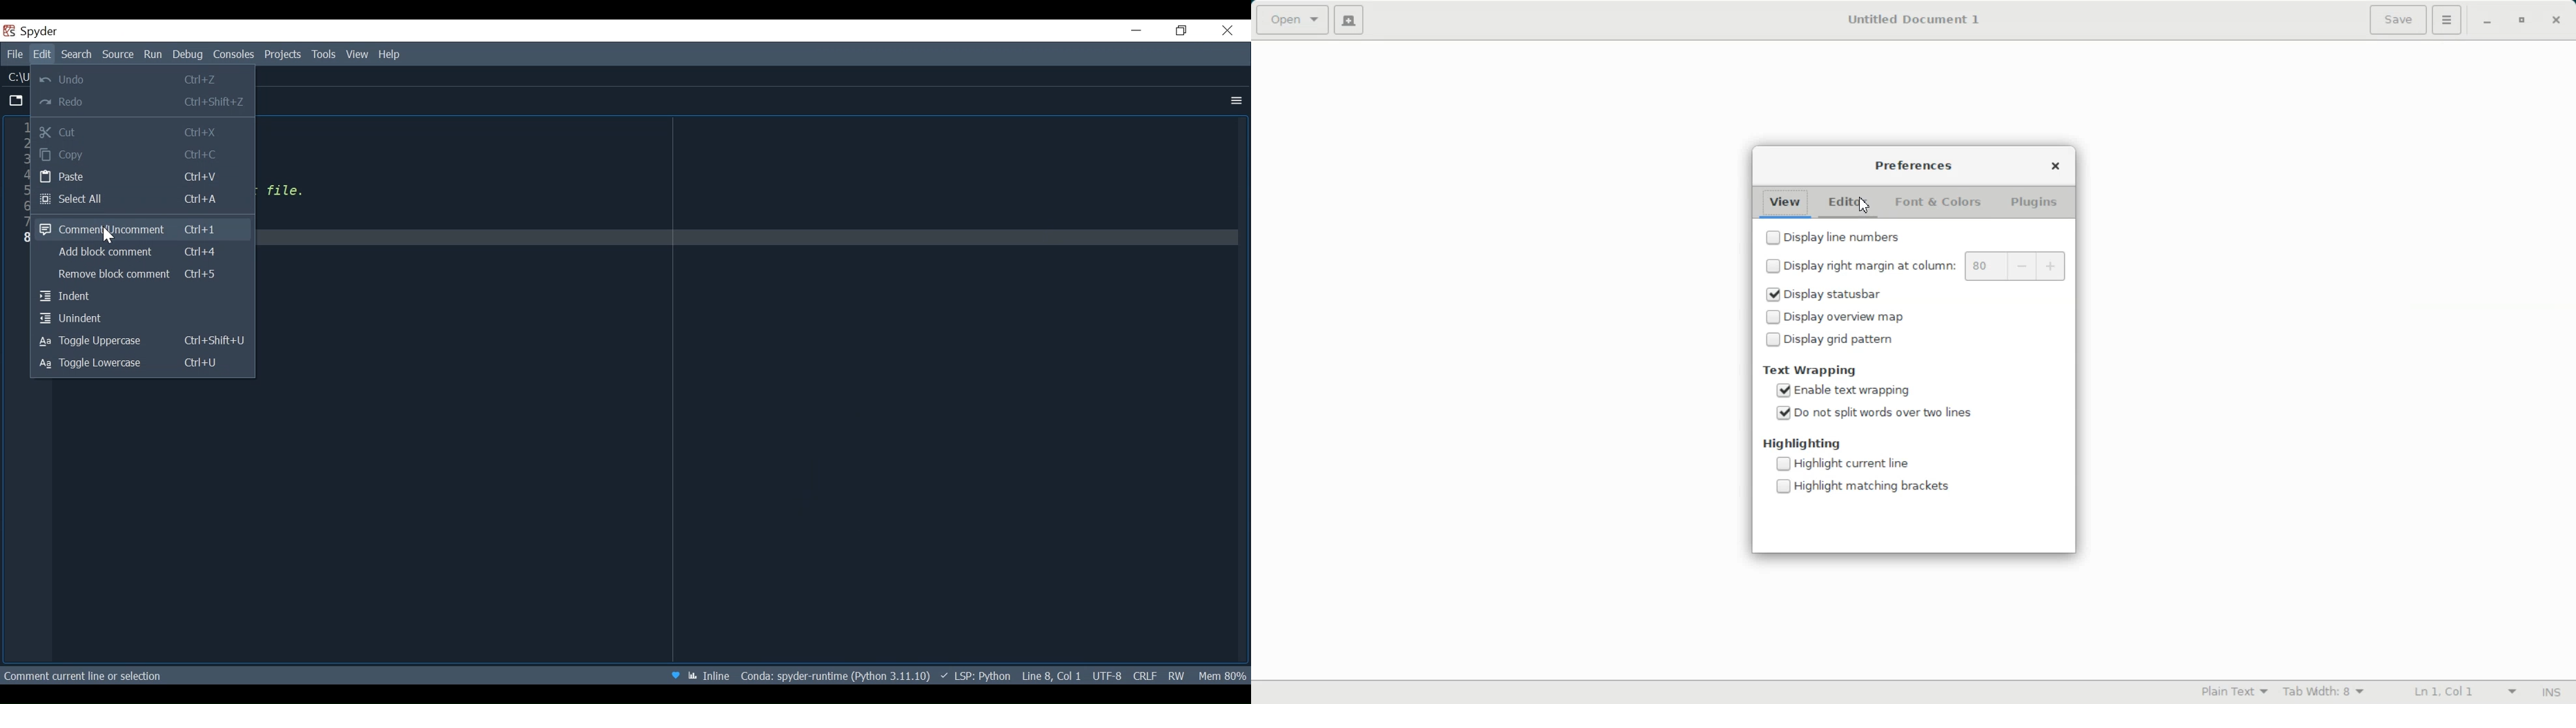  Describe the element at coordinates (1811, 370) in the screenshot. I see `Text Wrapping` at that location.